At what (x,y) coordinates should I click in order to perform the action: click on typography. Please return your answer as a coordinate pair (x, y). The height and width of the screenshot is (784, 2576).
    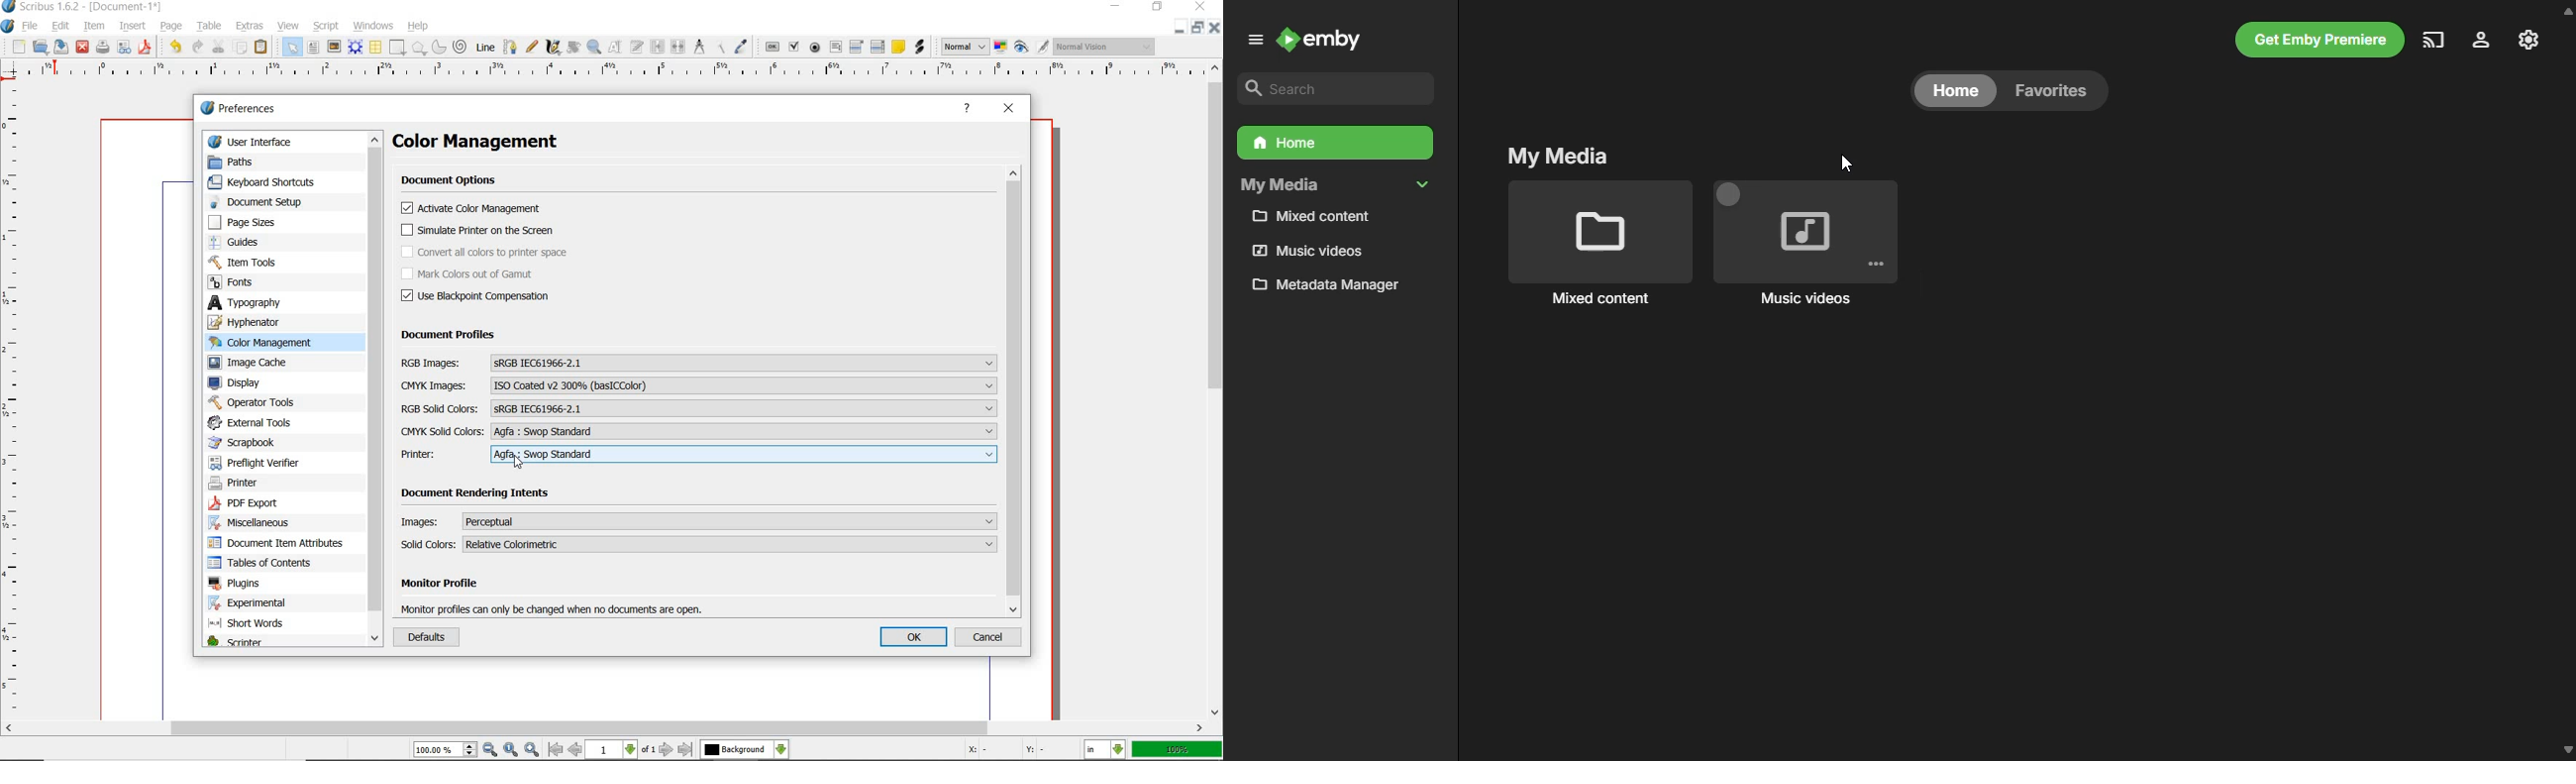
    Looking at the image, I should click on (272, 303).